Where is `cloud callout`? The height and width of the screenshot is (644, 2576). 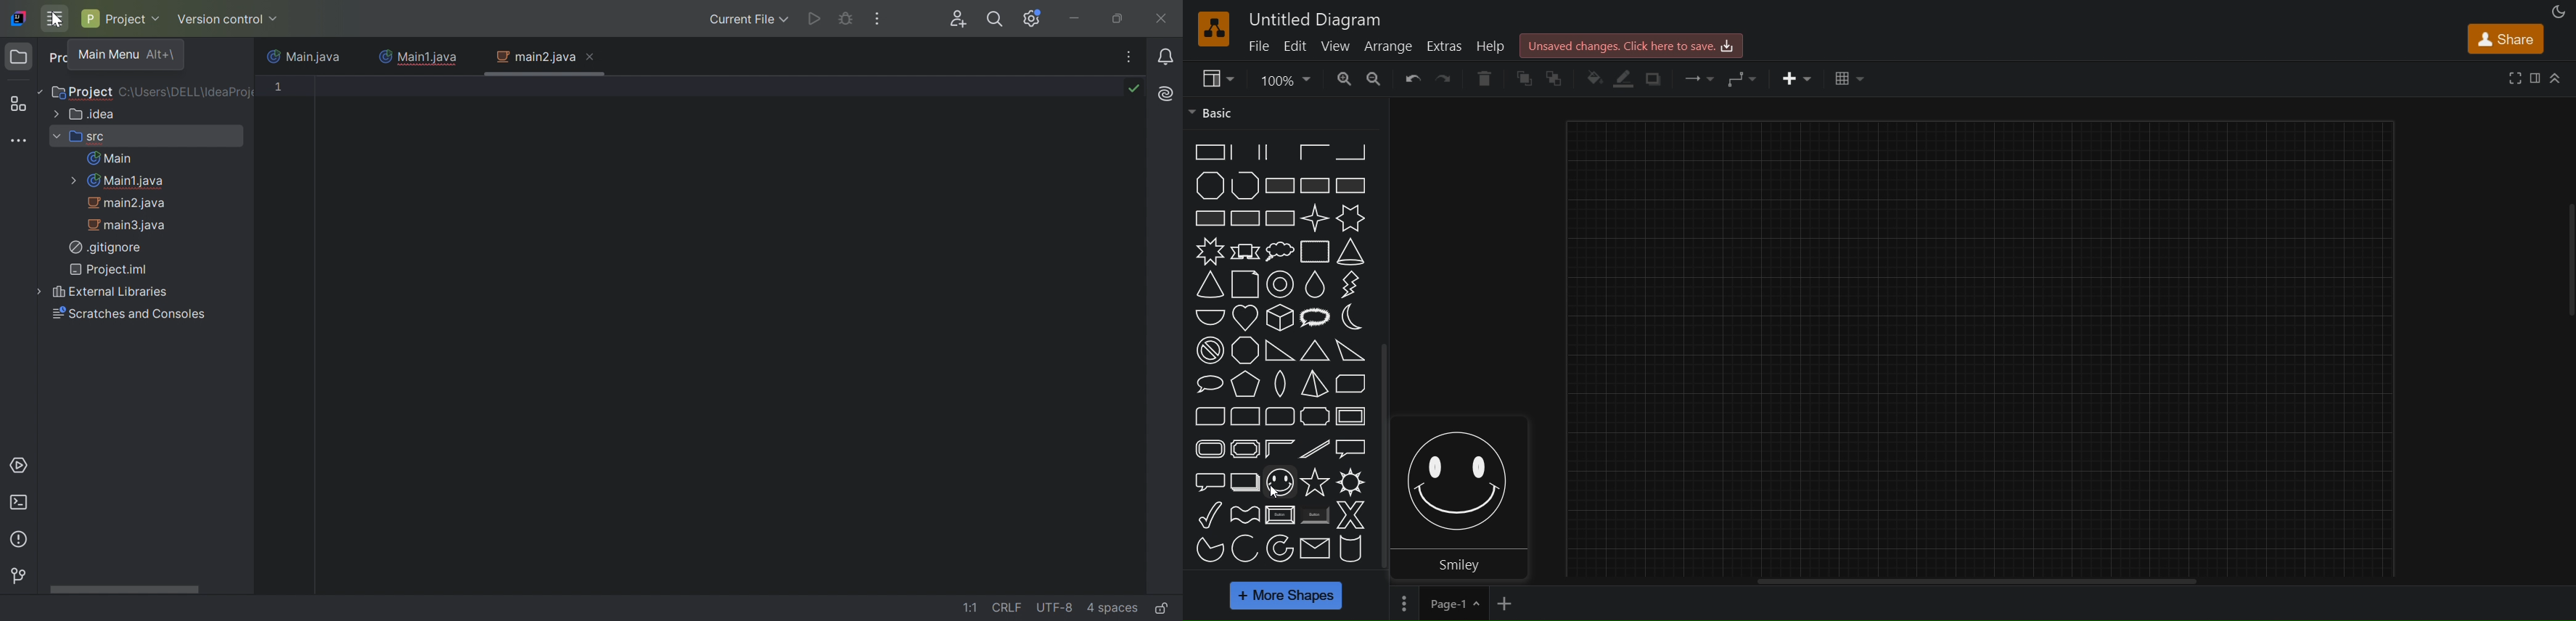
cloud callout is located at coordinates (1282, 251).